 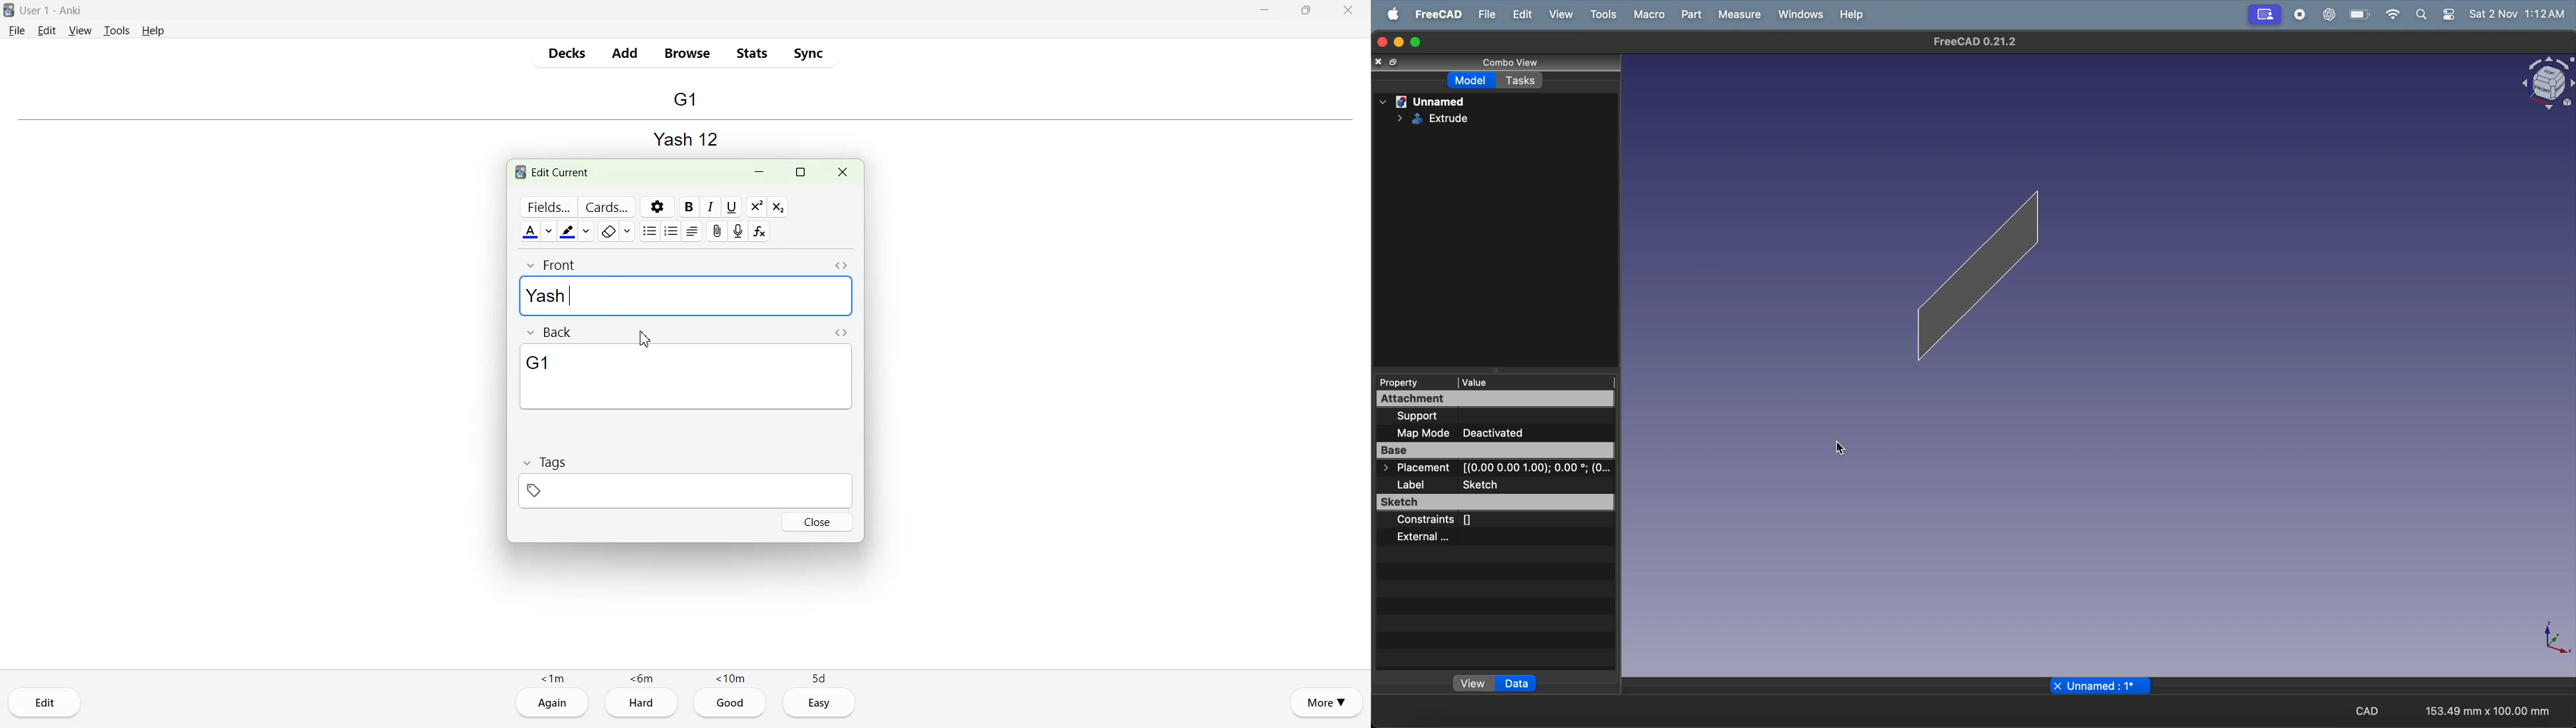 I want to click on resize, so click(x=1394, y=62).